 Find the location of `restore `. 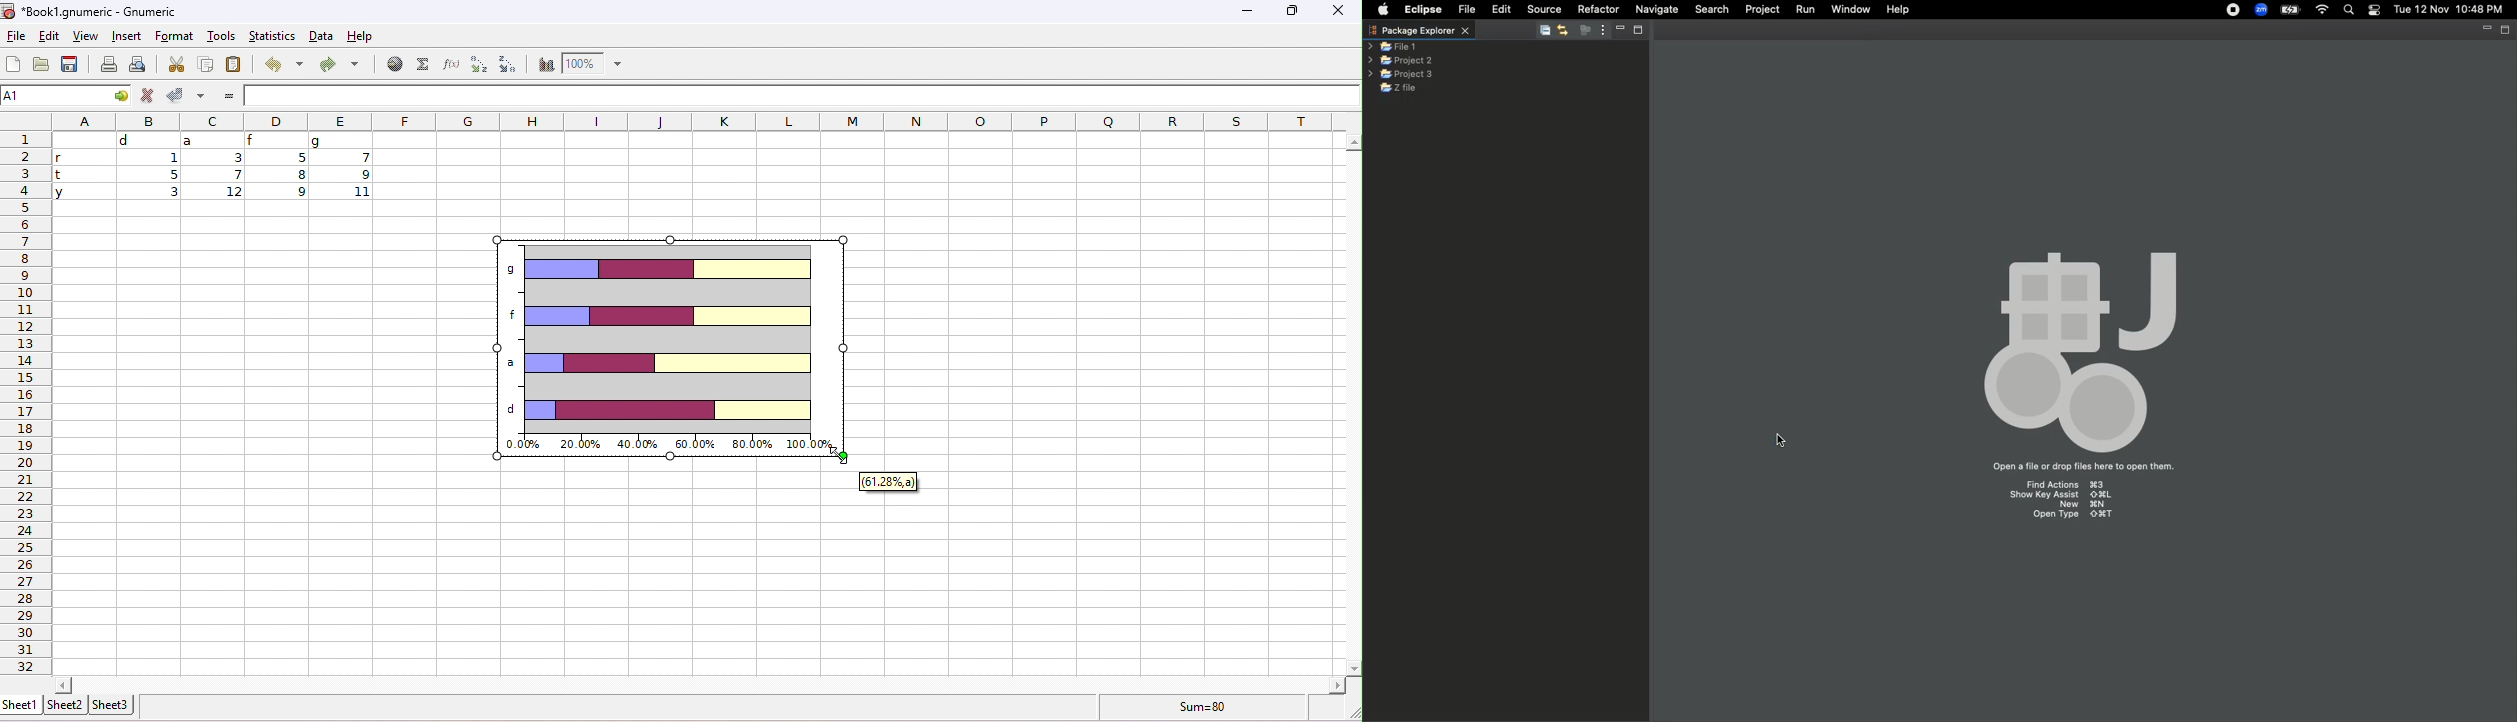

restore  is located at coordinates (2504, 31).